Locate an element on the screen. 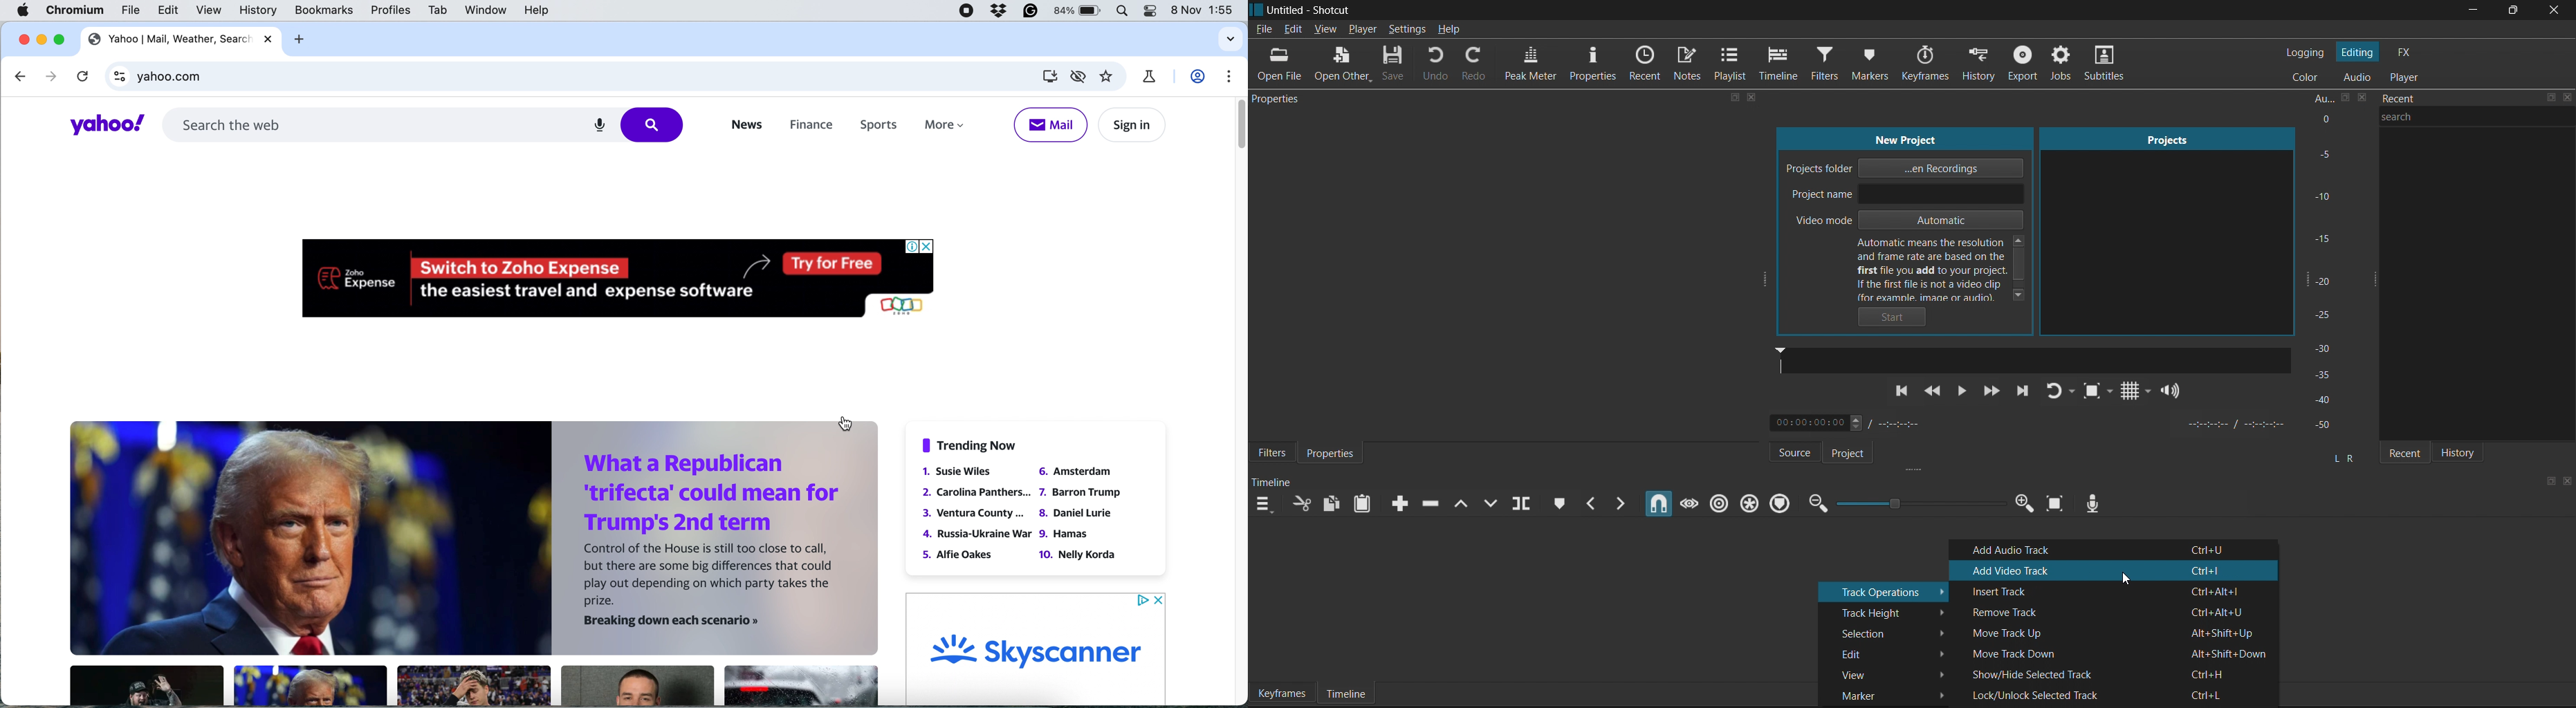 The image size is (2576, 728). history is located at coordinates (257, 10).